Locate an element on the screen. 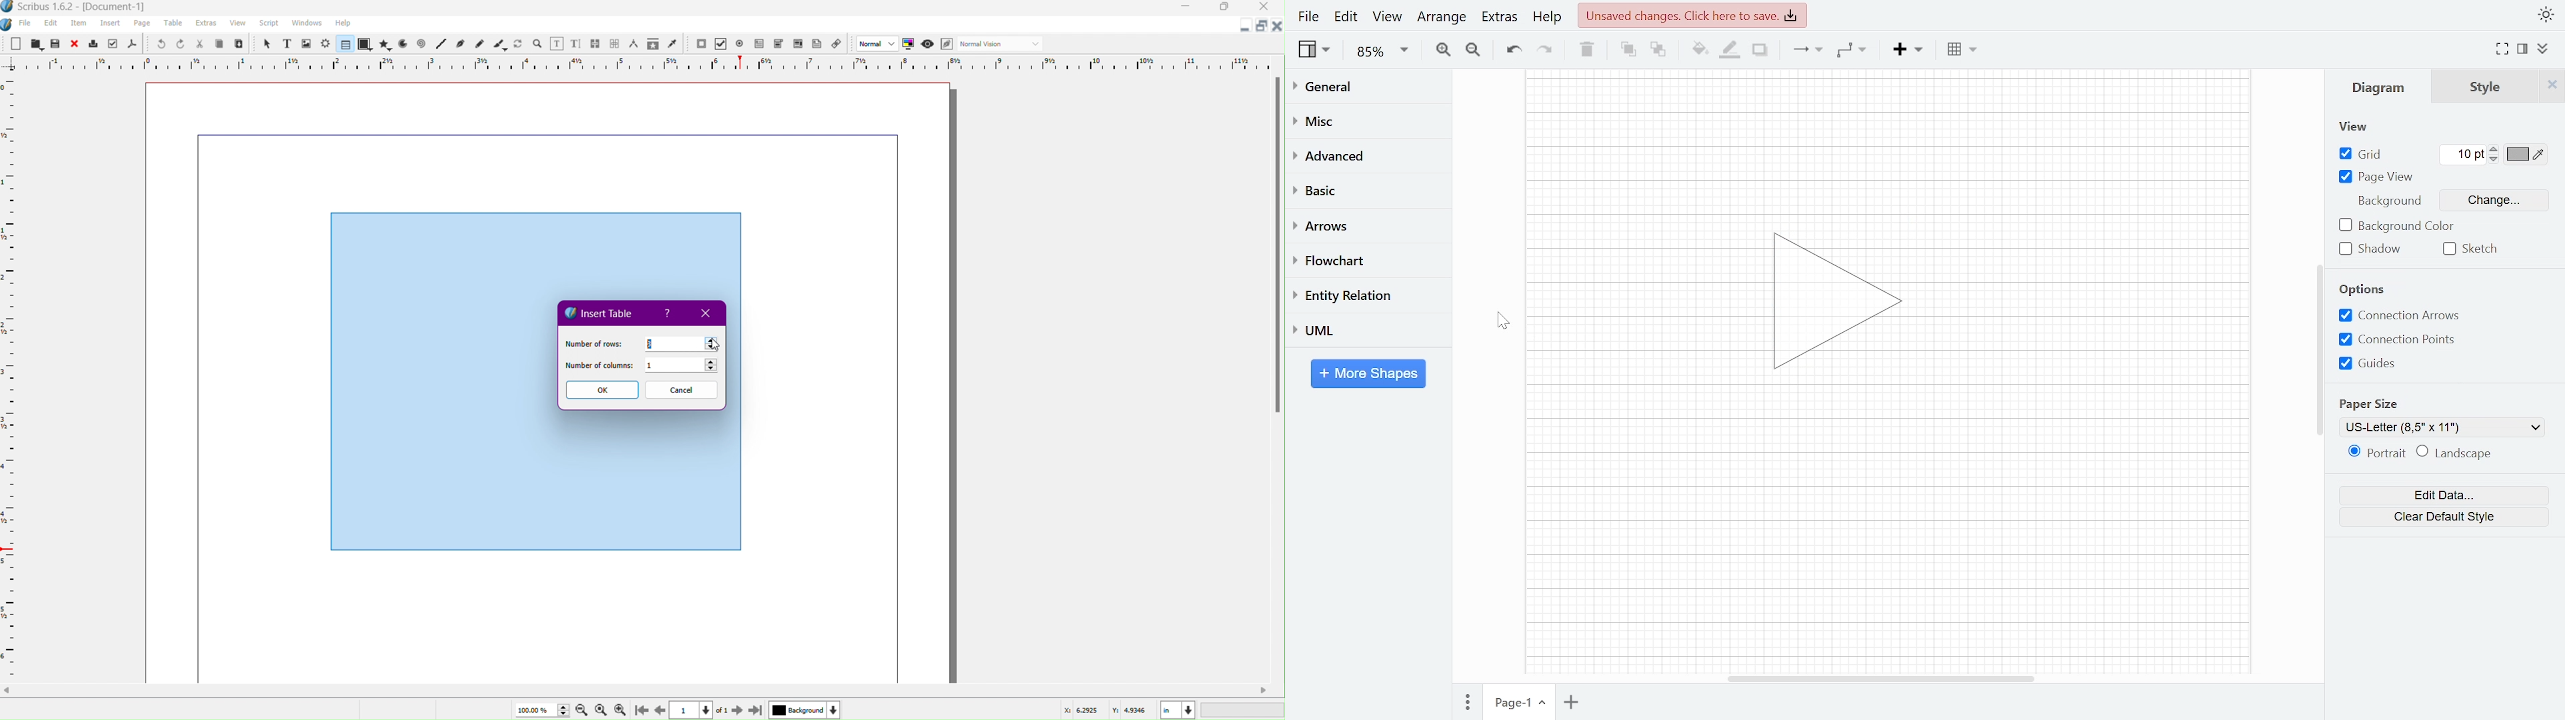 The width and height of the screenshot is (2576, 728). PDF Check Box is located at coordinates (723, 45).